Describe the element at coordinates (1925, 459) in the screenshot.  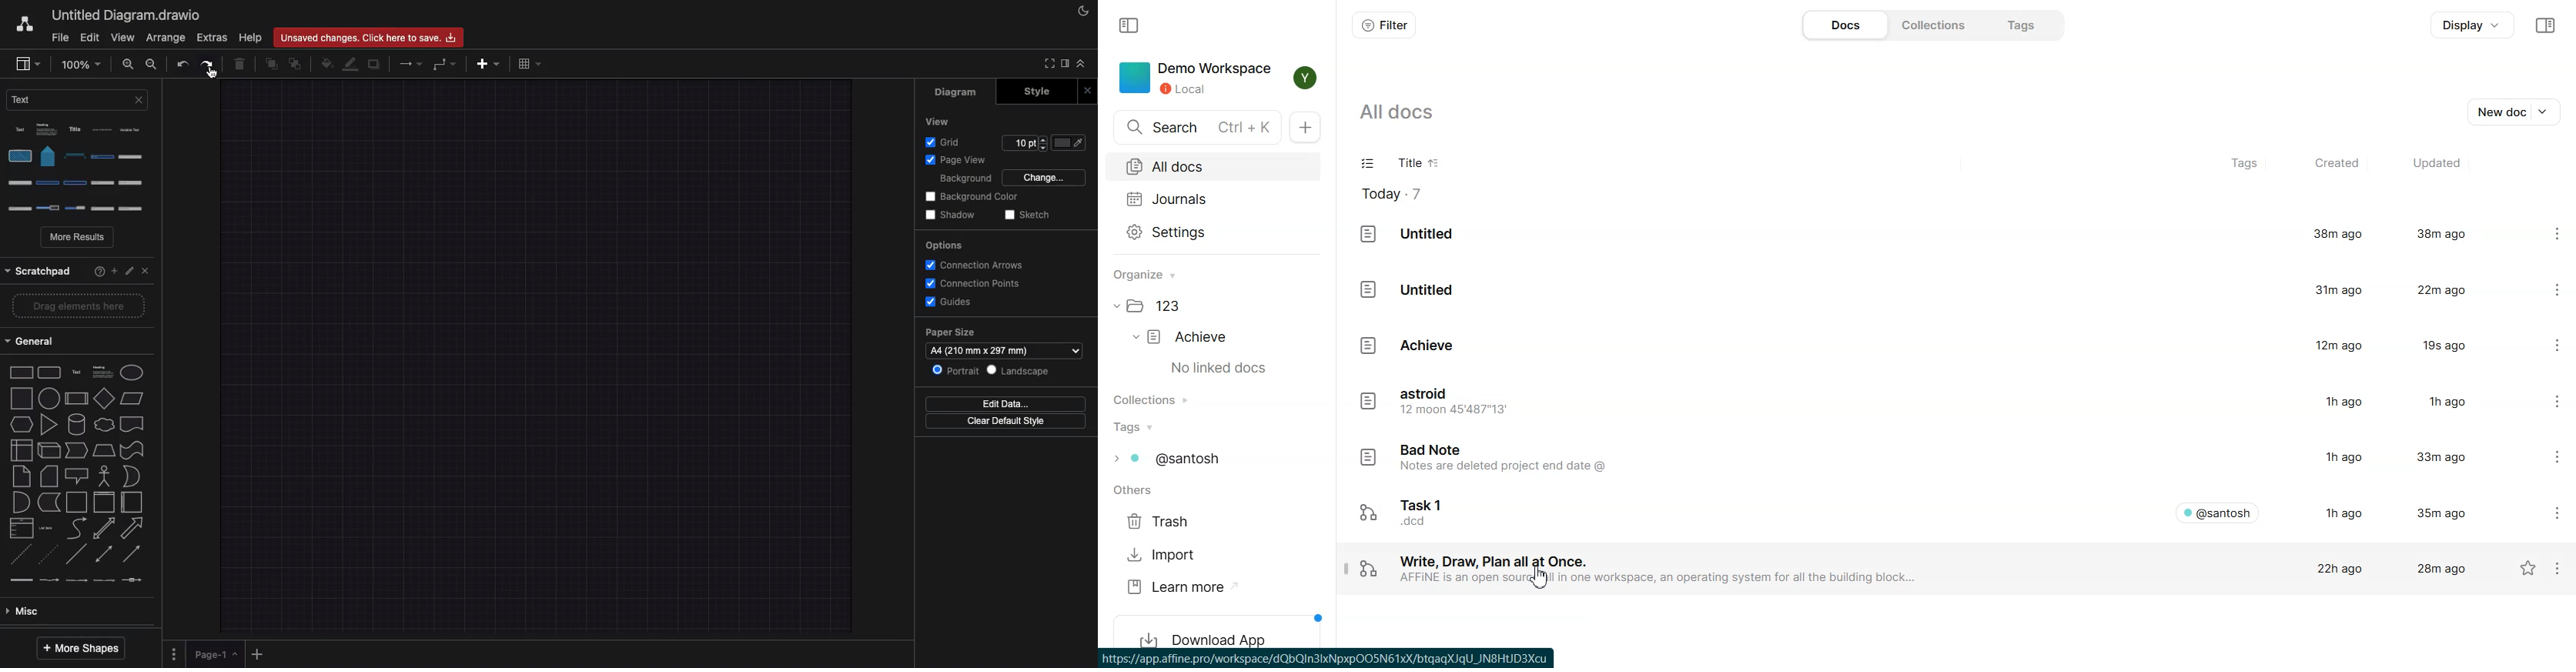
I see `Doc file` at that location.